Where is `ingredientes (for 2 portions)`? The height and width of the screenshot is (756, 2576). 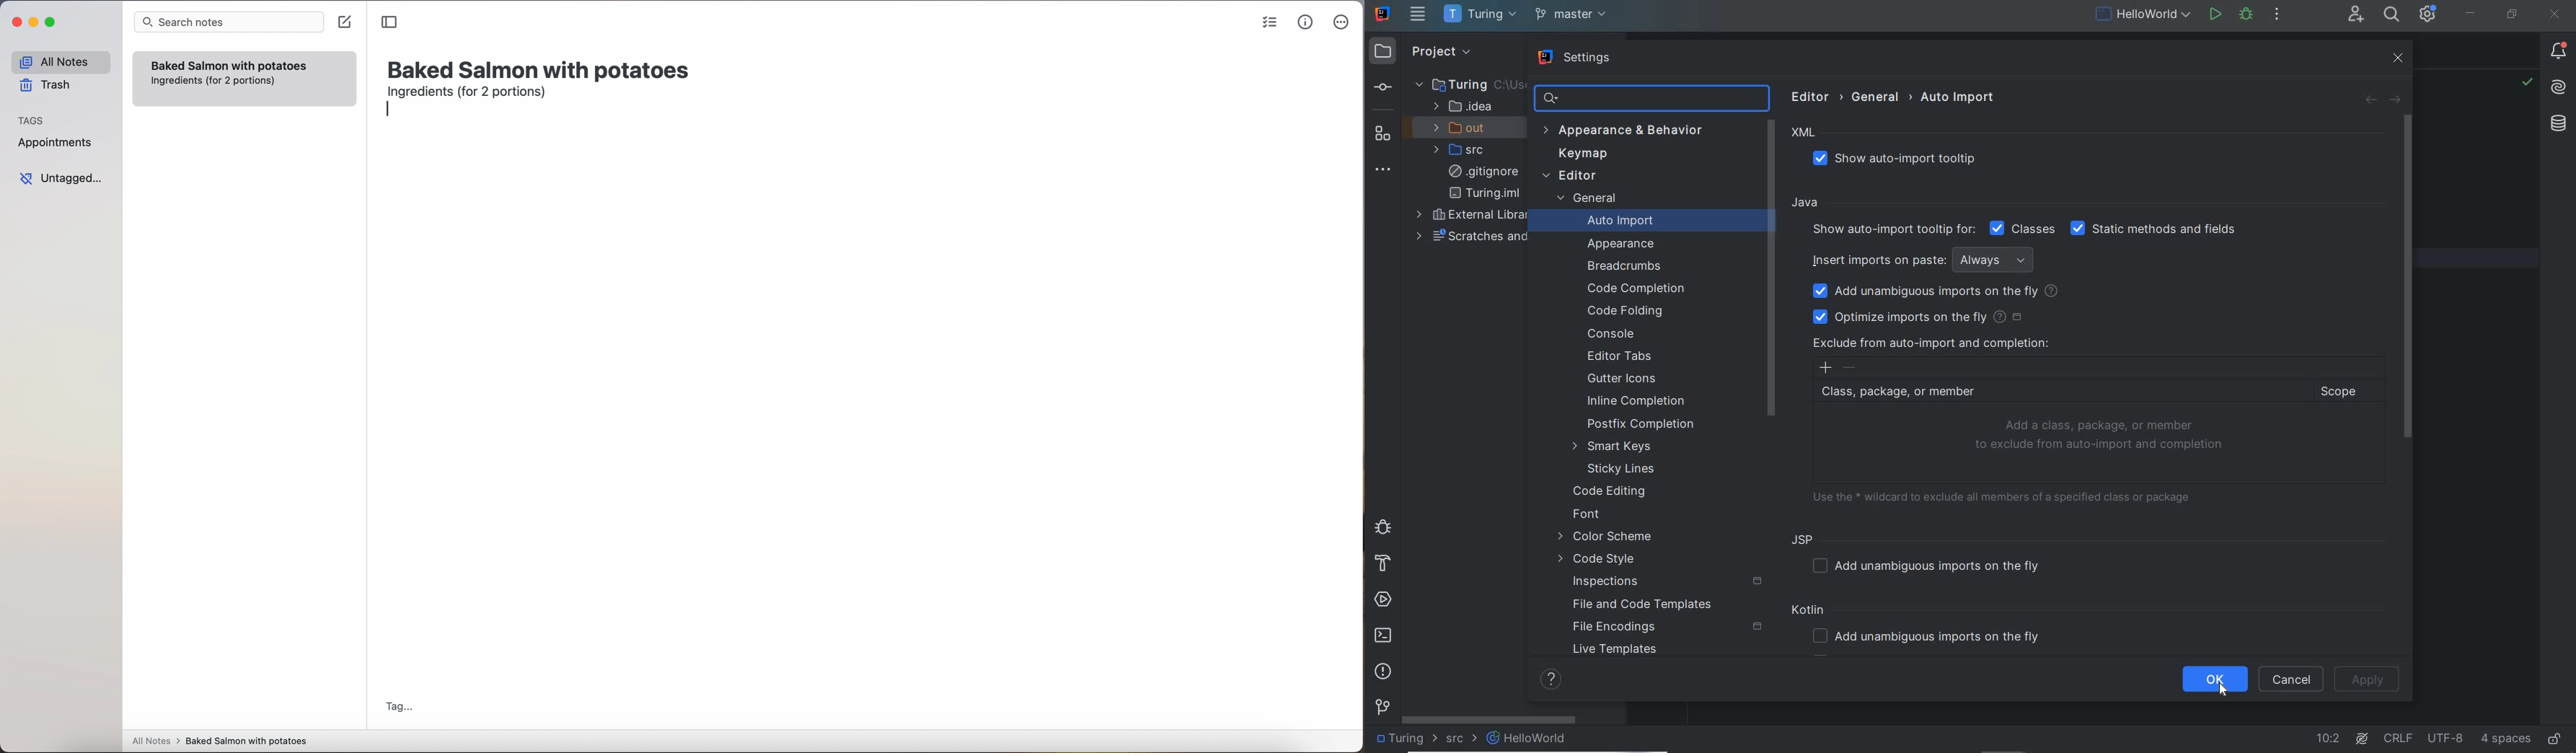
ingredientes (for 2 portions) is located at coordinates (214, 81).